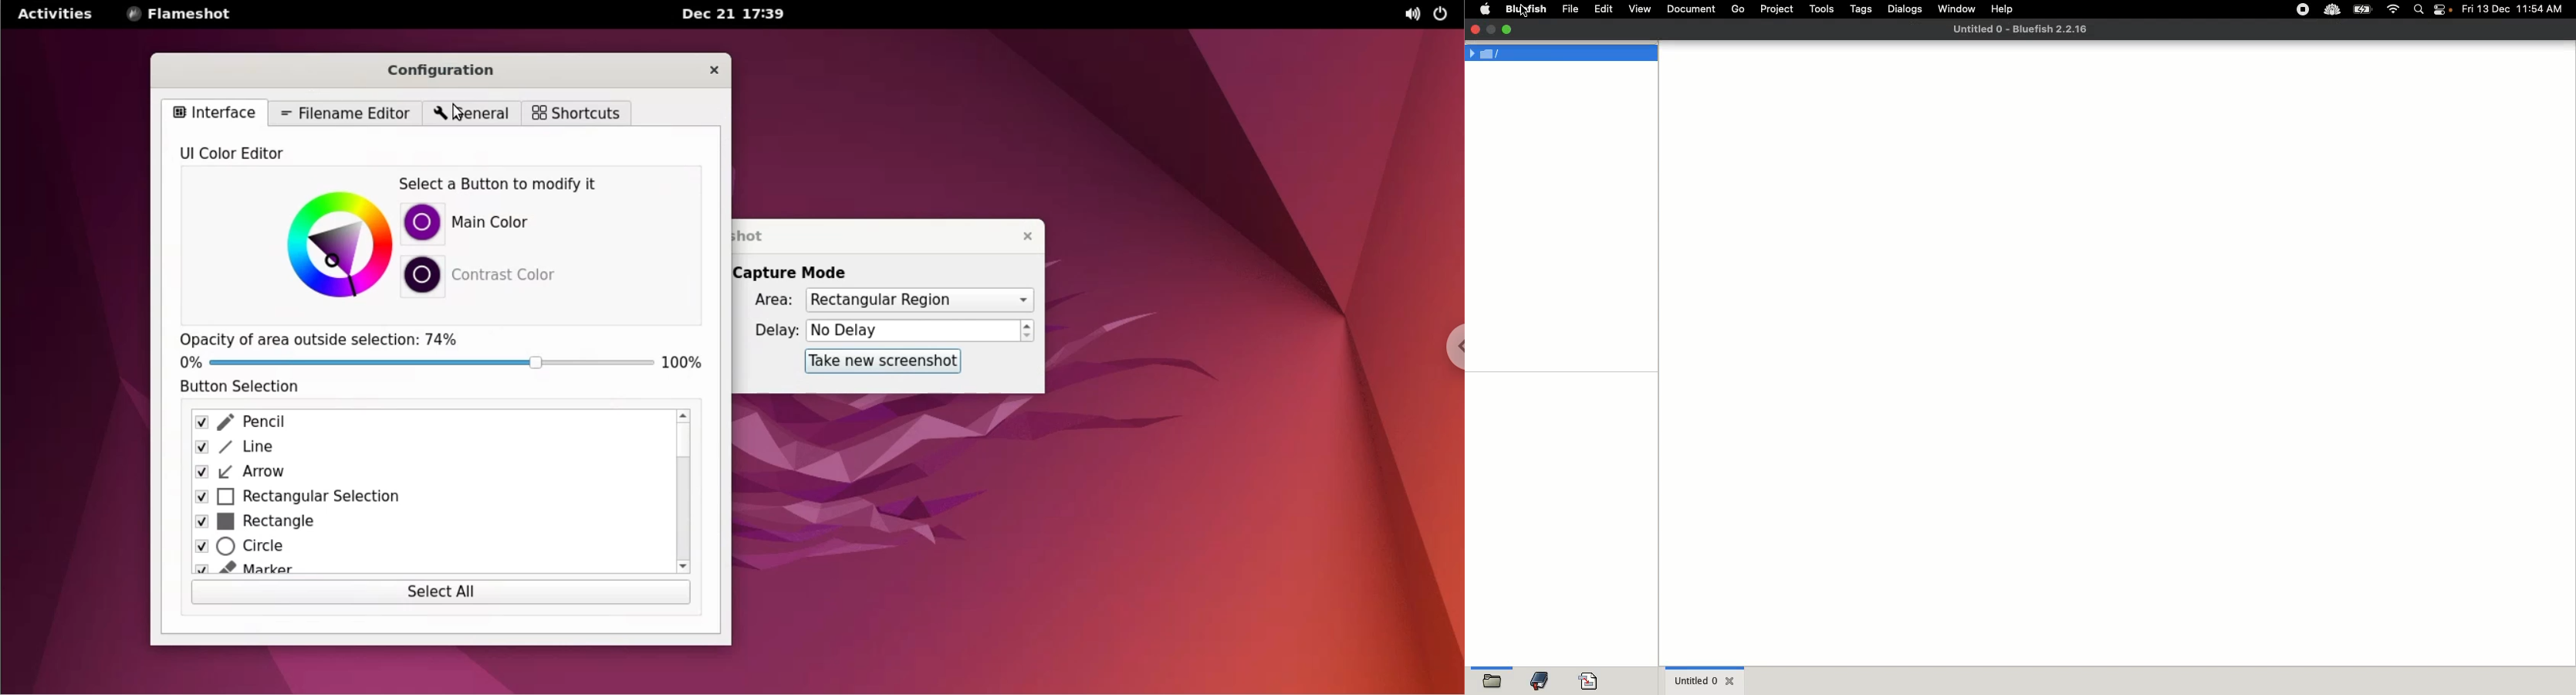 Image resolution: width=2576 pixels, height=700 pixels. I want to click on increment and decrement delay time, so click(1028, 331).